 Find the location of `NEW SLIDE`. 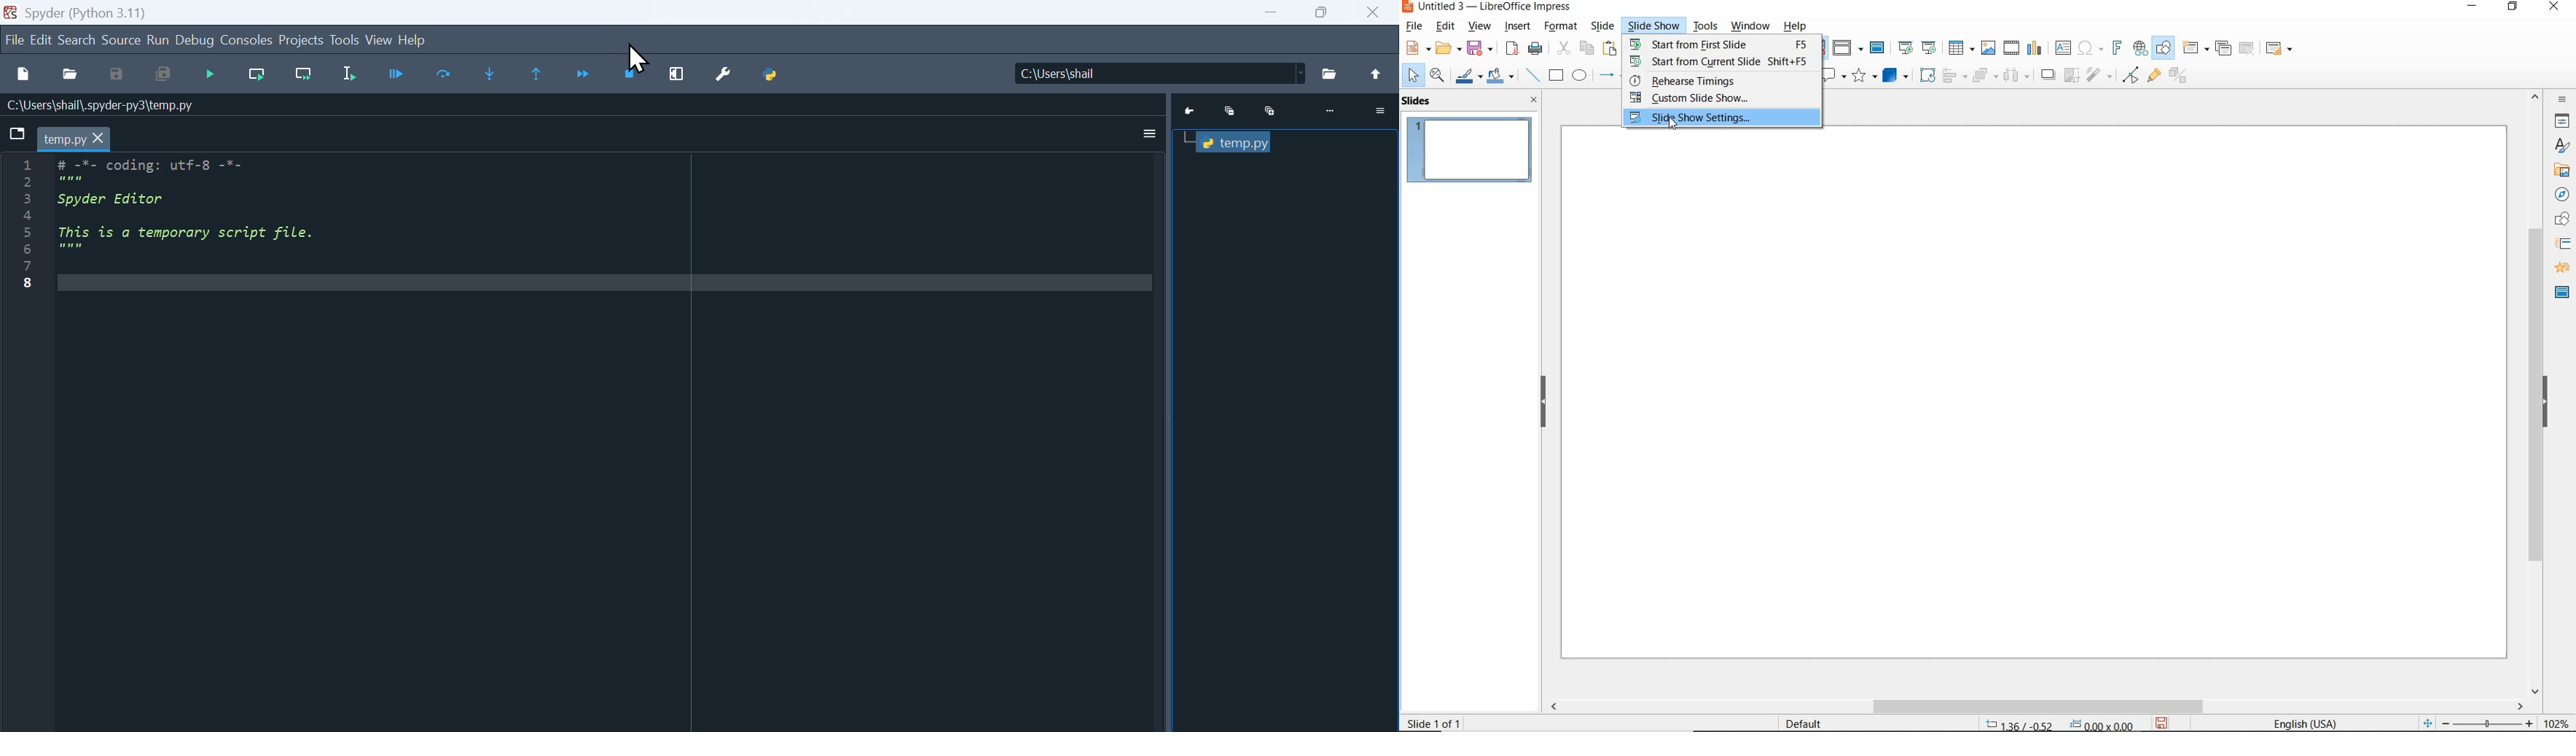

NEW SLIDE is located at coordinates (2195, 48).